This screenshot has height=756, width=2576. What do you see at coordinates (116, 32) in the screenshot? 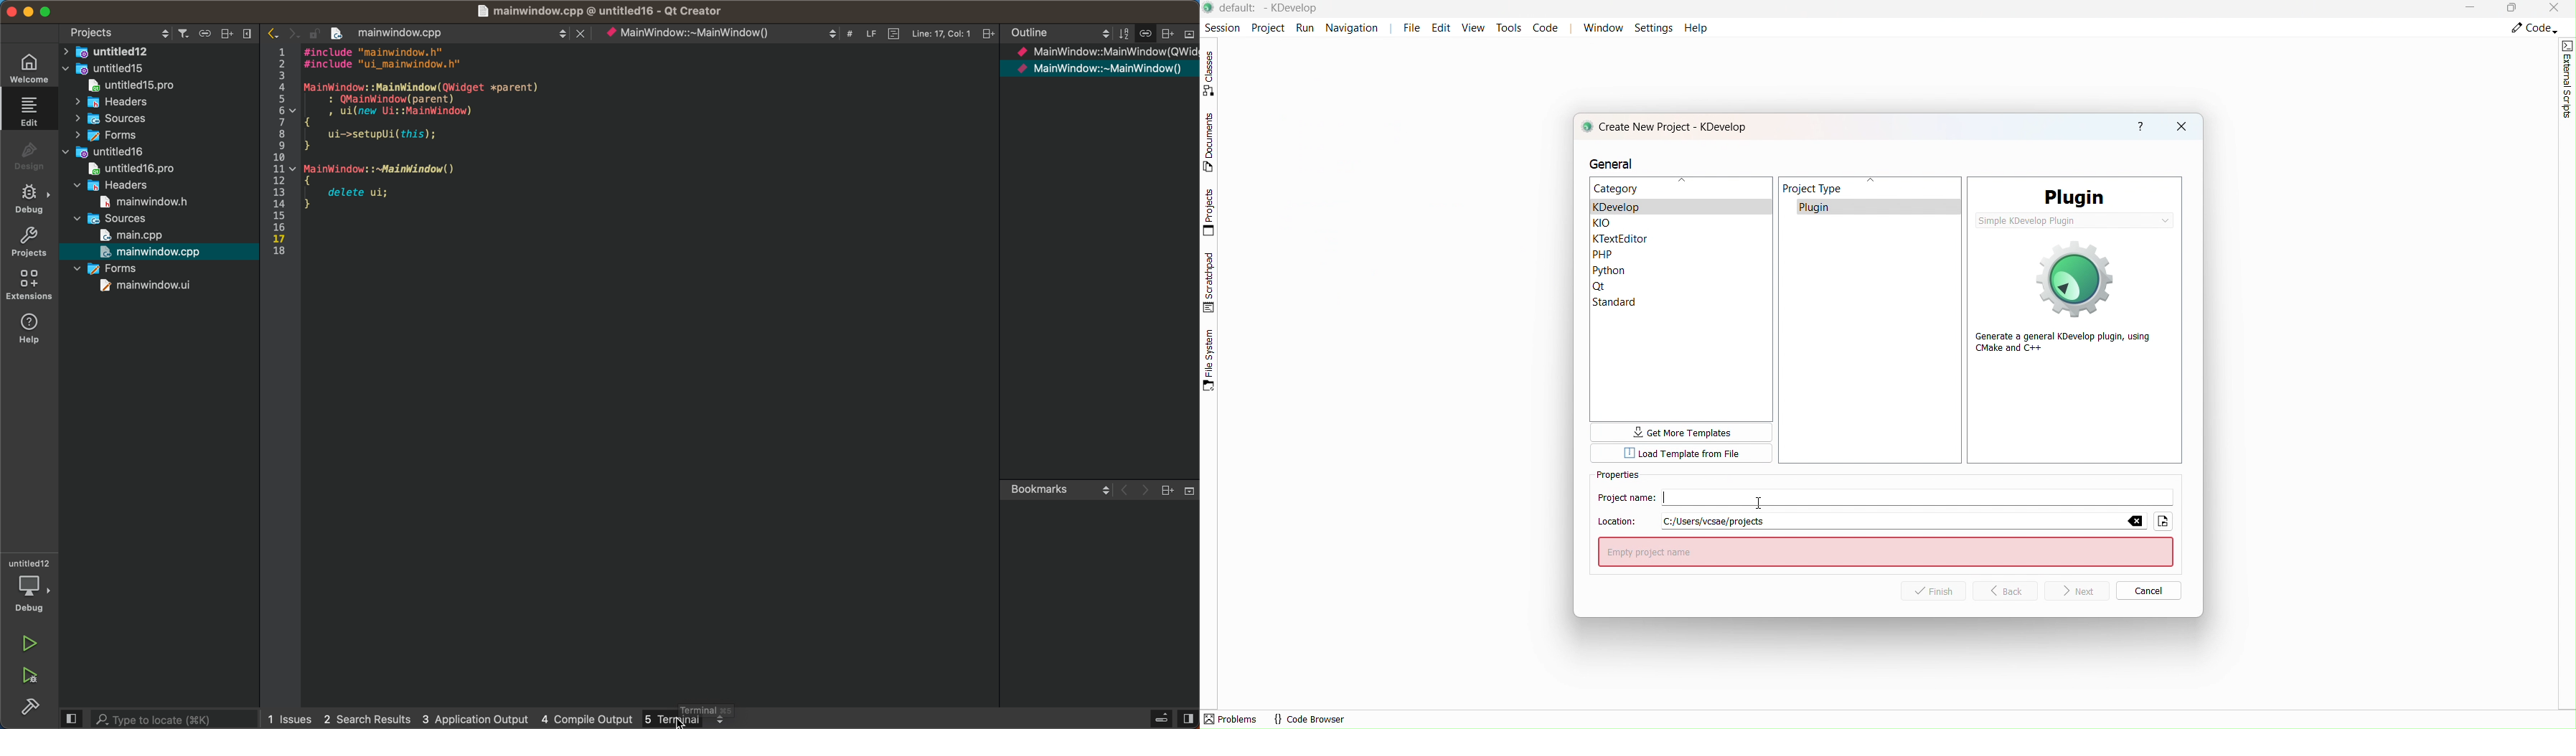
I see `project settings` at bounding box center [116, 32].